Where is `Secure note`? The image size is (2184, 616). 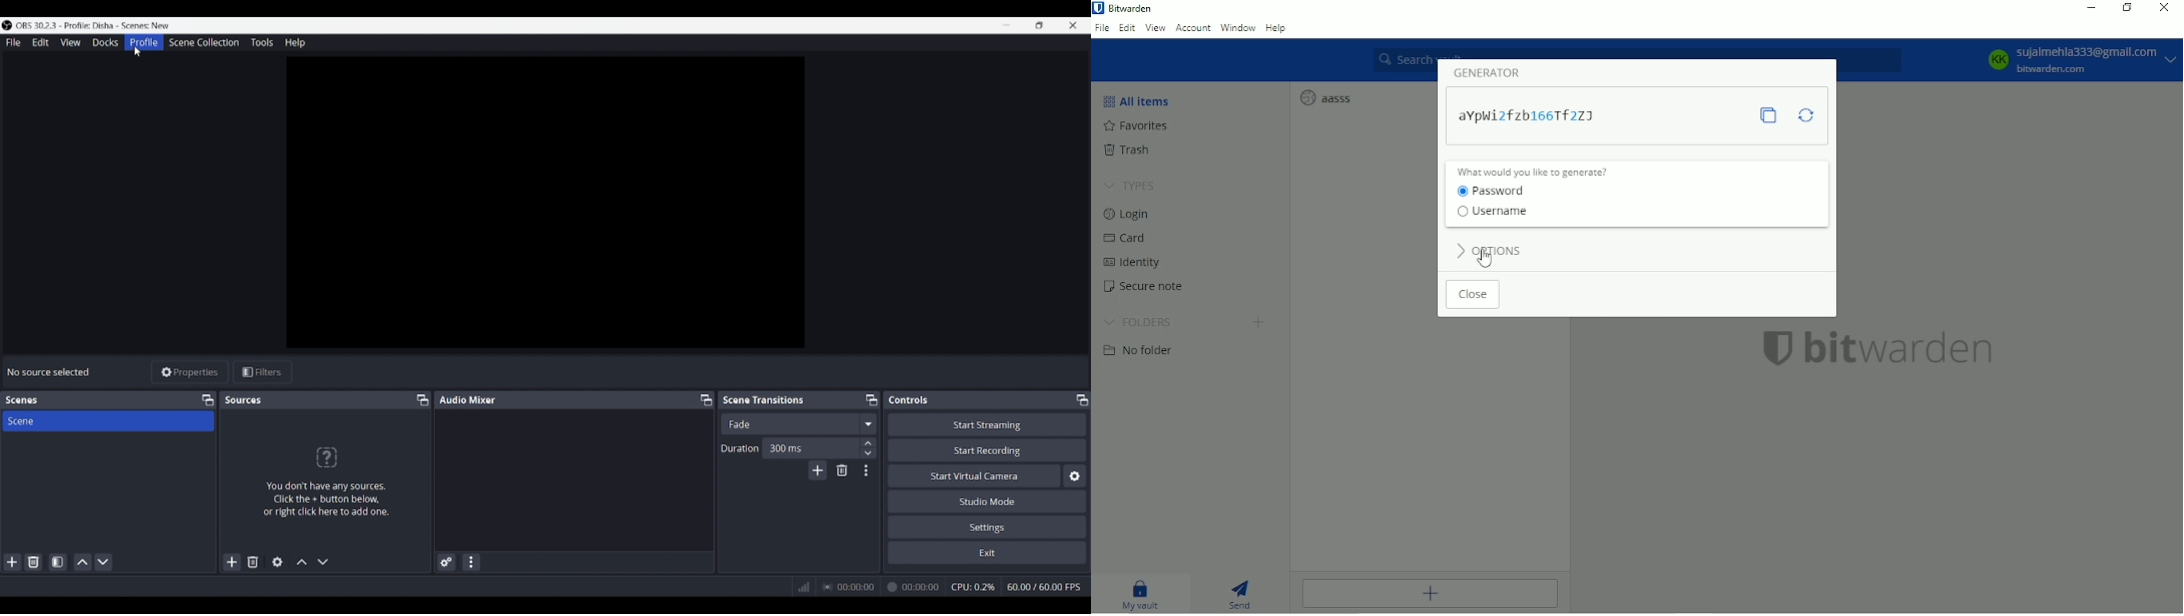 Secure note is located at coordinates (1145, 288).